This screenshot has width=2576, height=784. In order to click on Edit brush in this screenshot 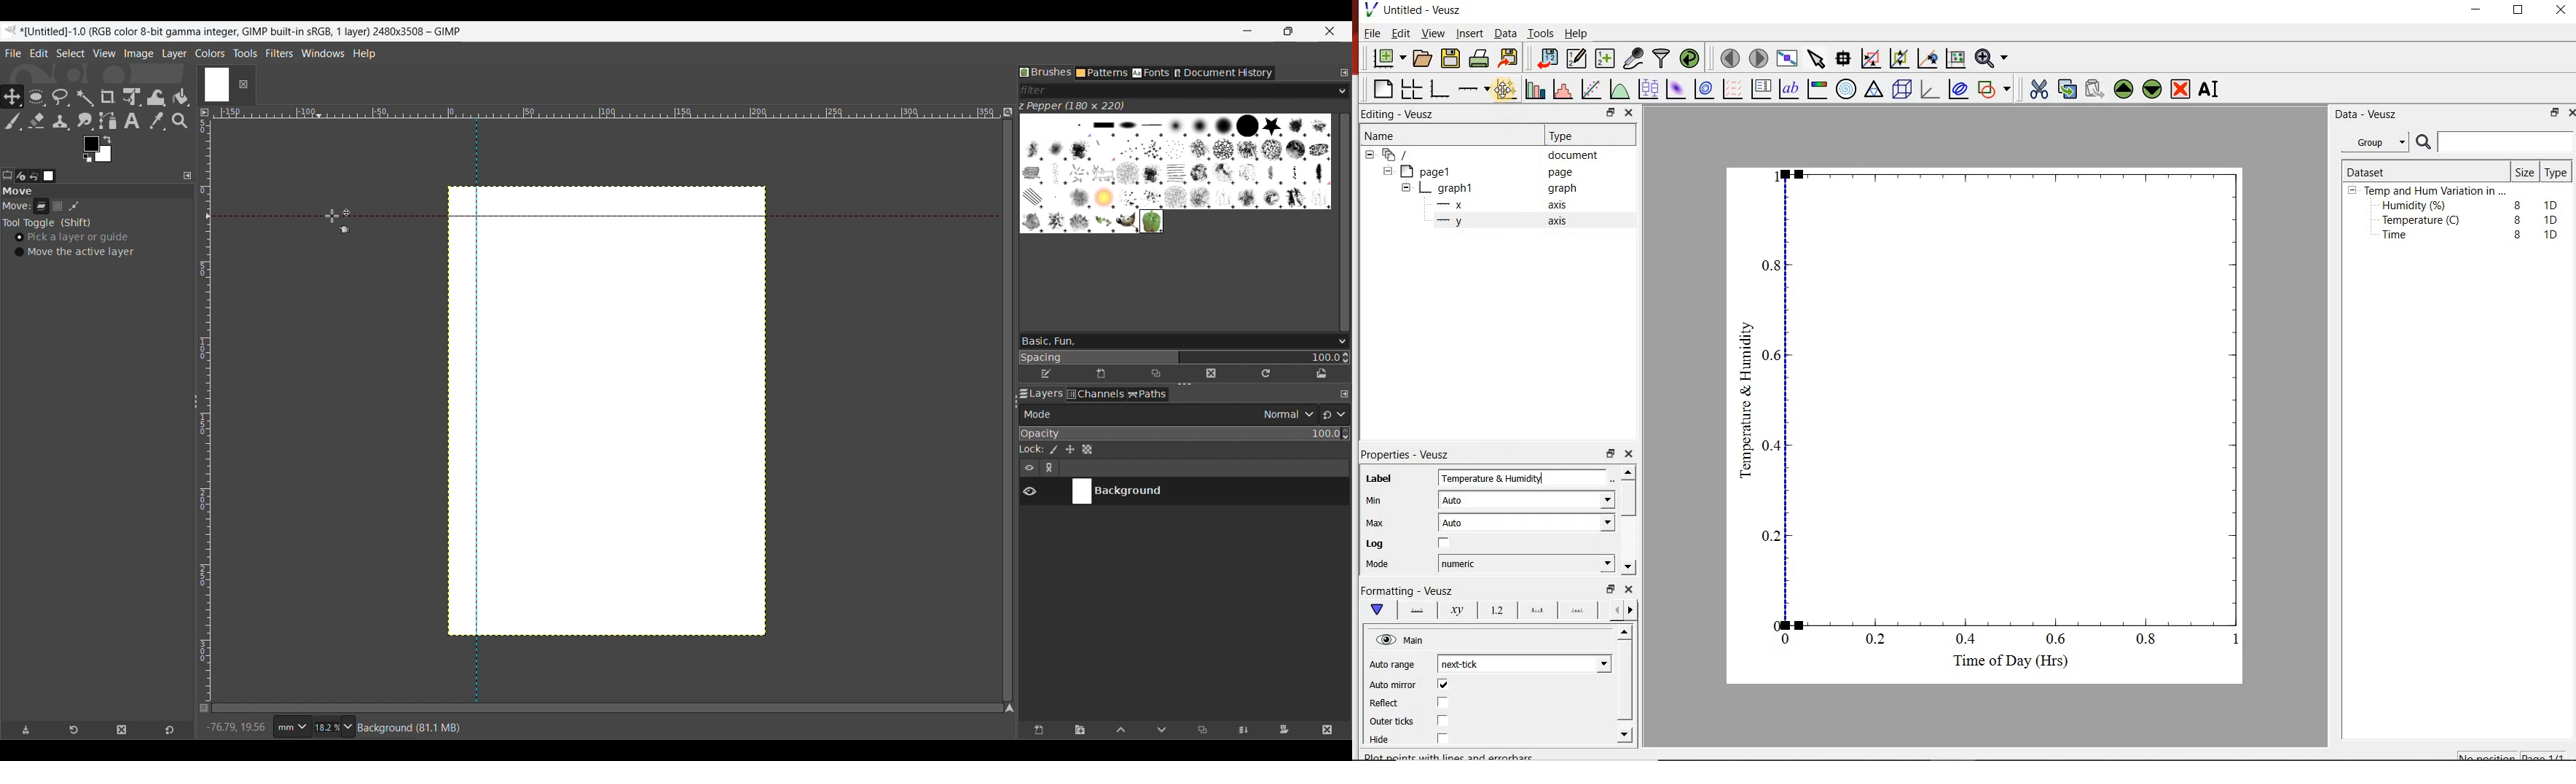, I will do `click(1046, 371)`.